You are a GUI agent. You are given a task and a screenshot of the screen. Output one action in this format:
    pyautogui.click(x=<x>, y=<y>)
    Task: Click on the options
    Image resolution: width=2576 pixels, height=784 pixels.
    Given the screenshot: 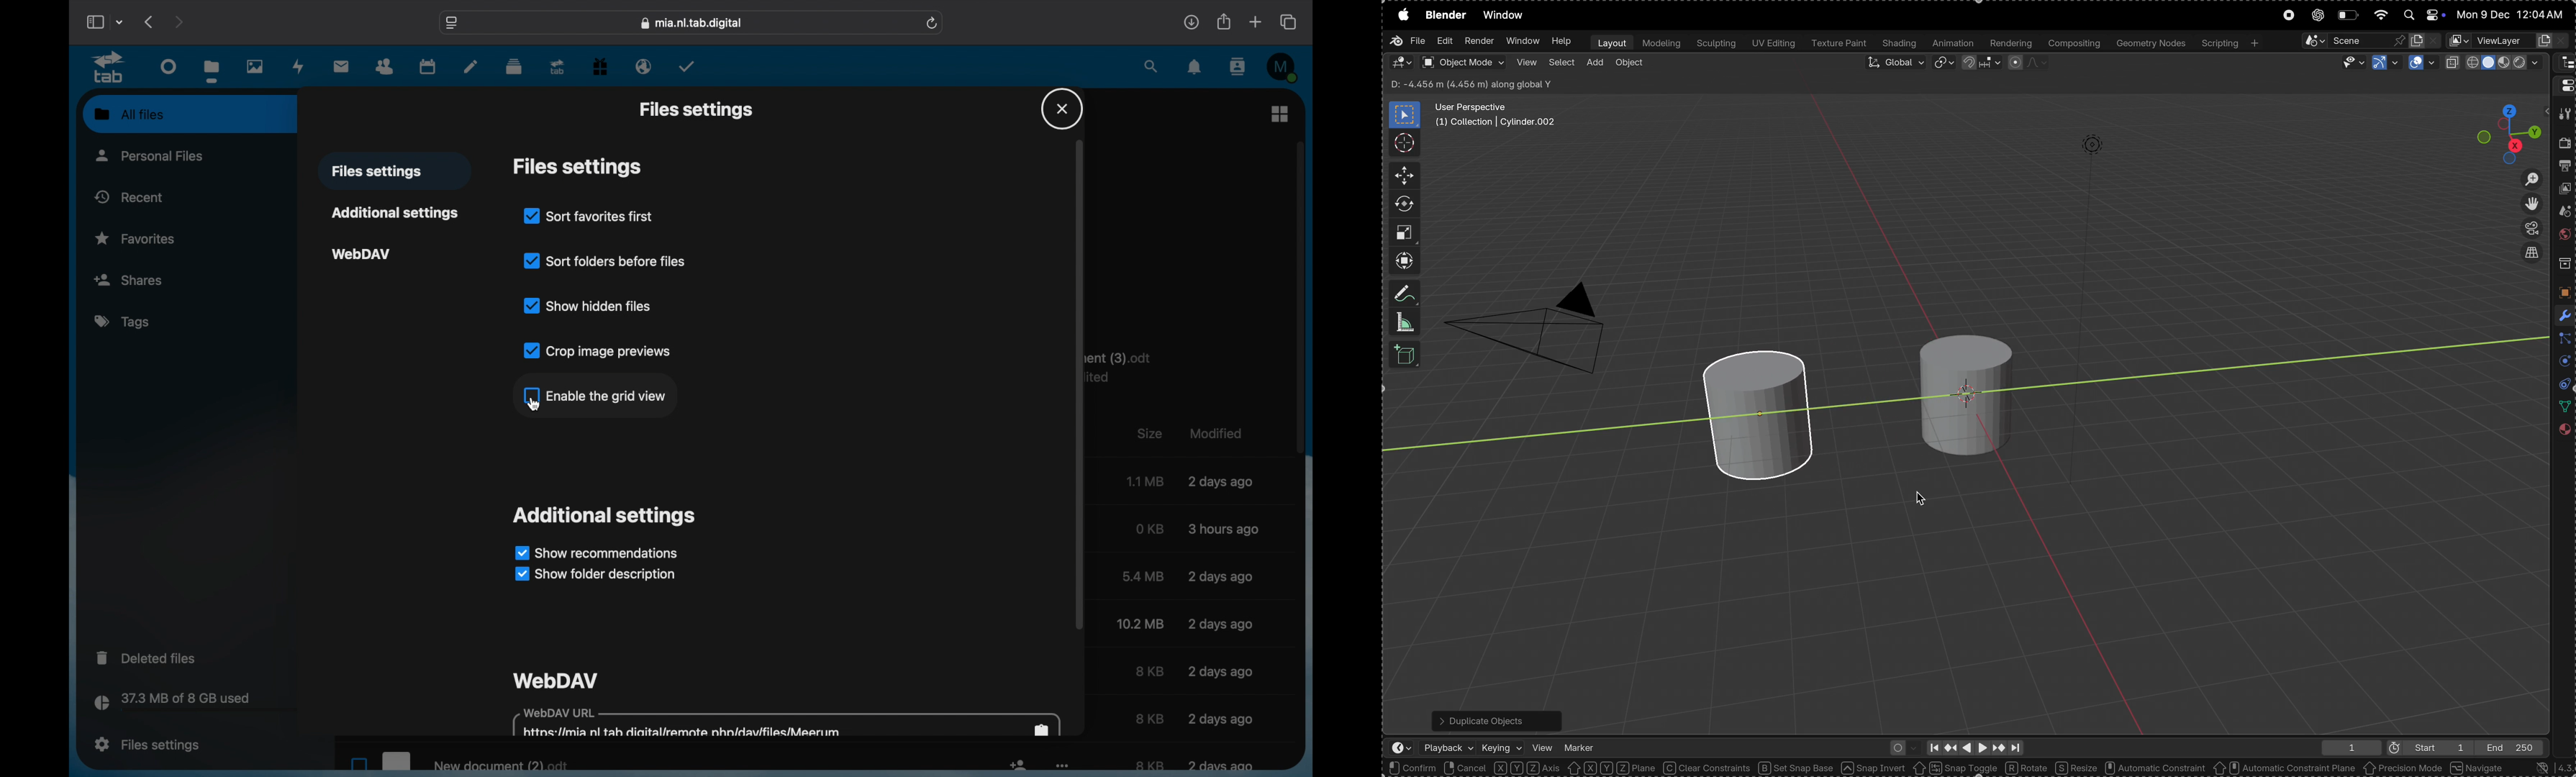 What is the action you would take?
    pyautogui.click(x=2516, y=85)
    